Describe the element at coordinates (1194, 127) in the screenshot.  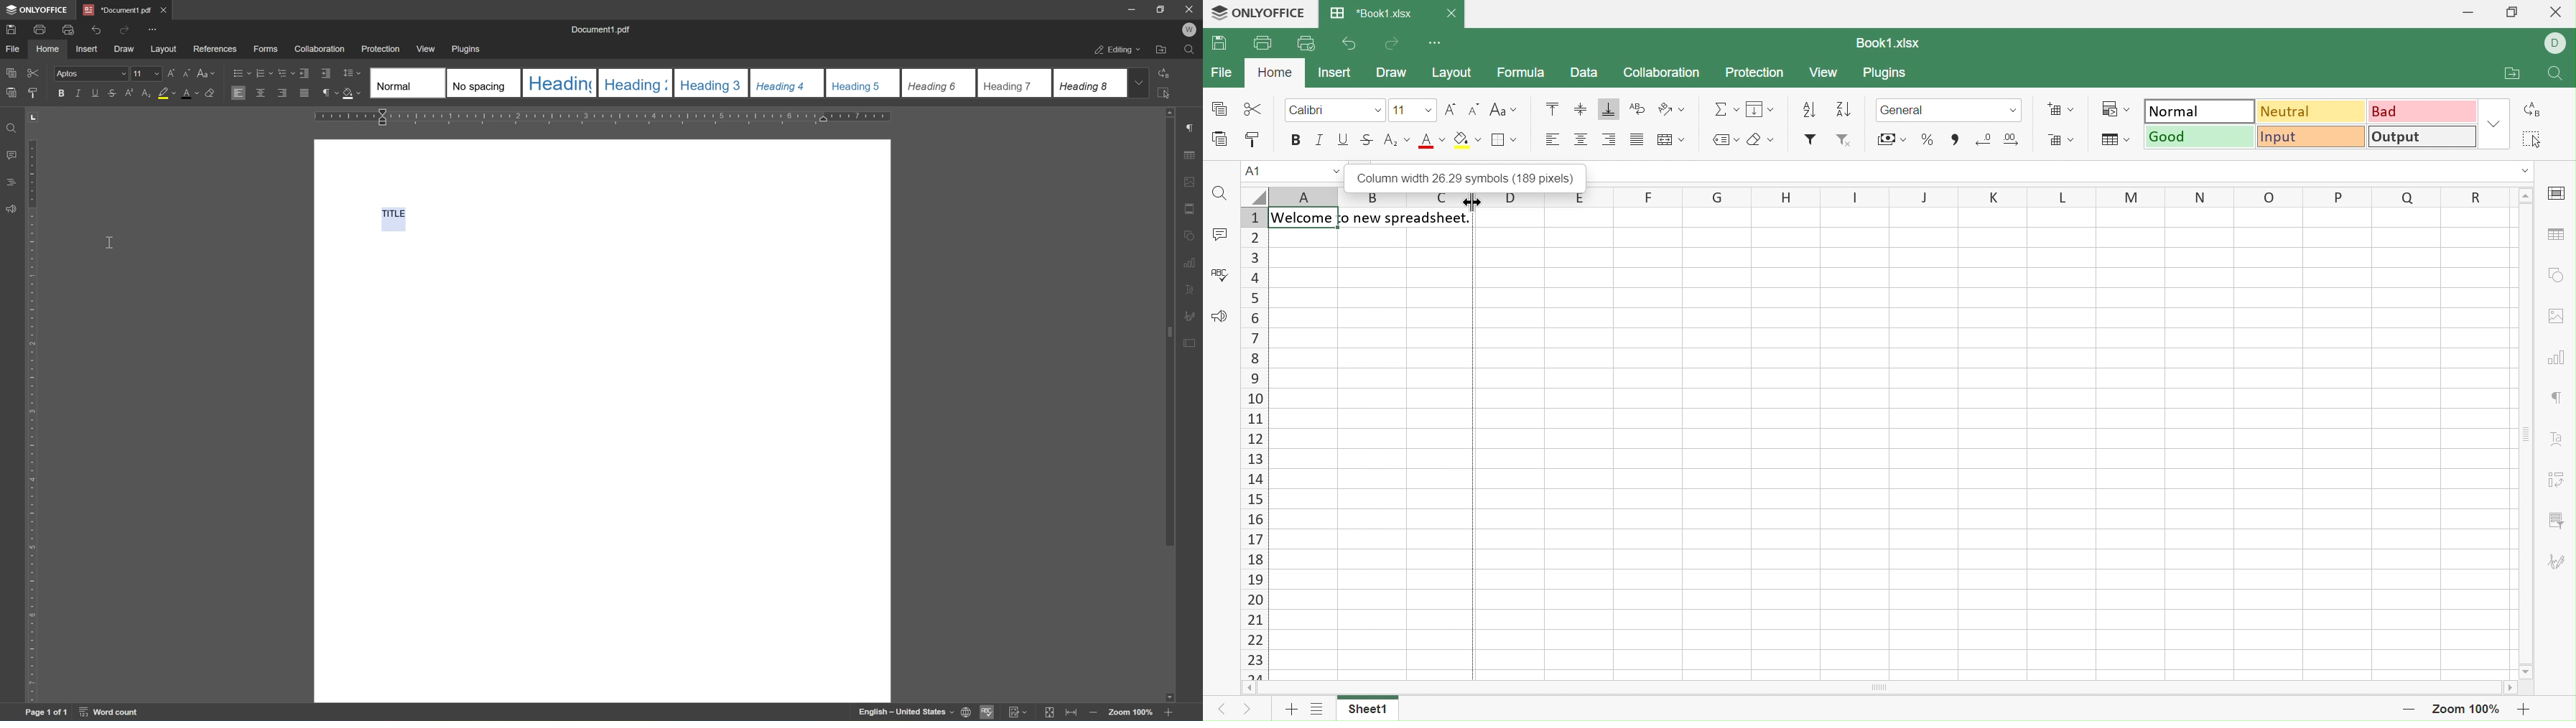
I see `paragraph settings` at that location.